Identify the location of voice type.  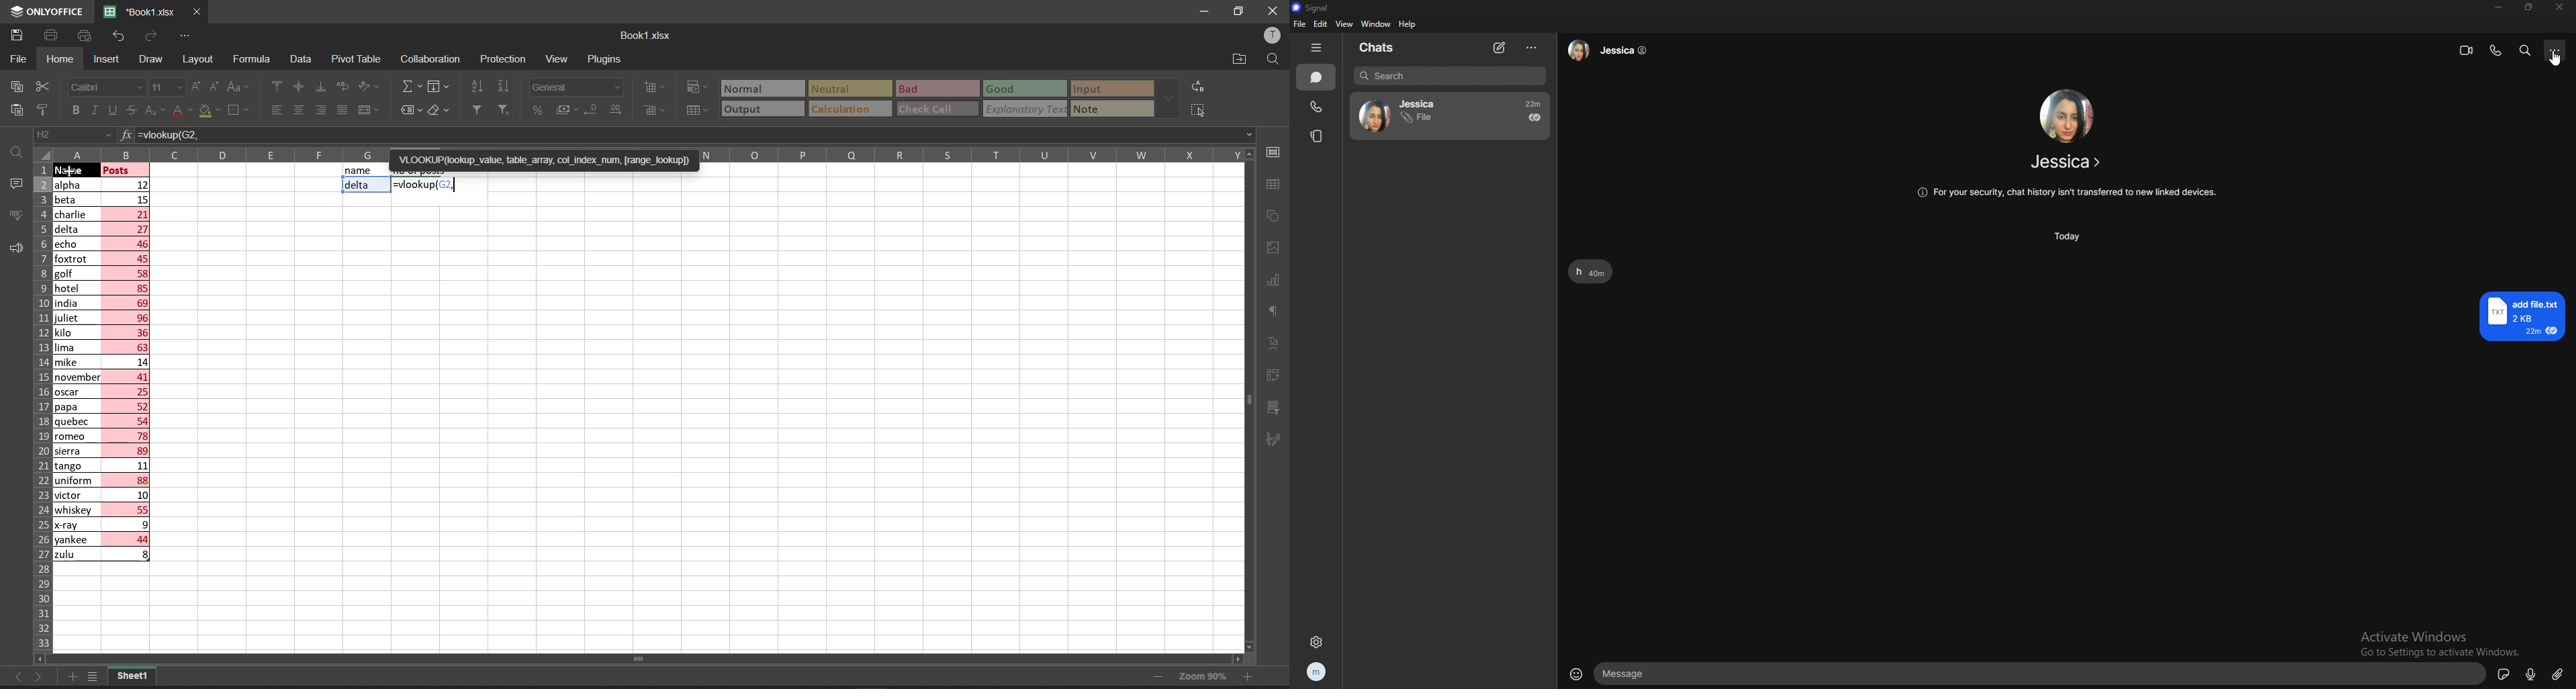
(2533, 673).